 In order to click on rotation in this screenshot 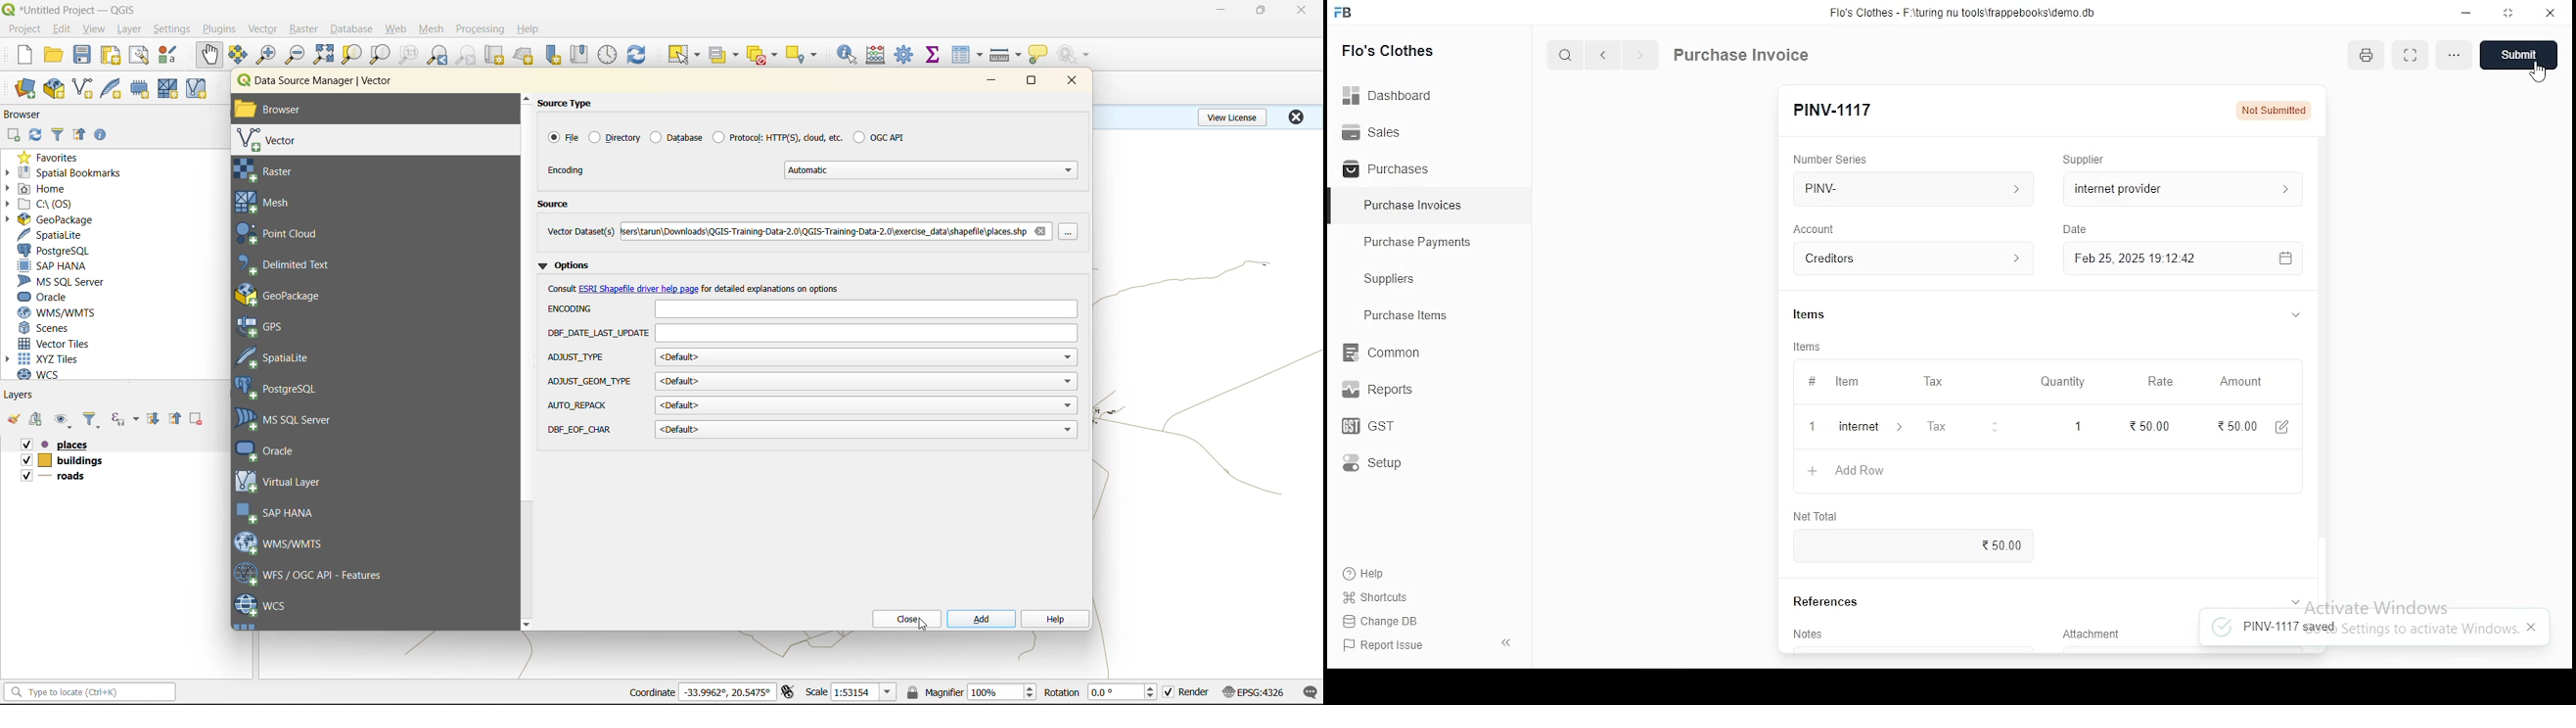, I will do `click(1062, 693)`.